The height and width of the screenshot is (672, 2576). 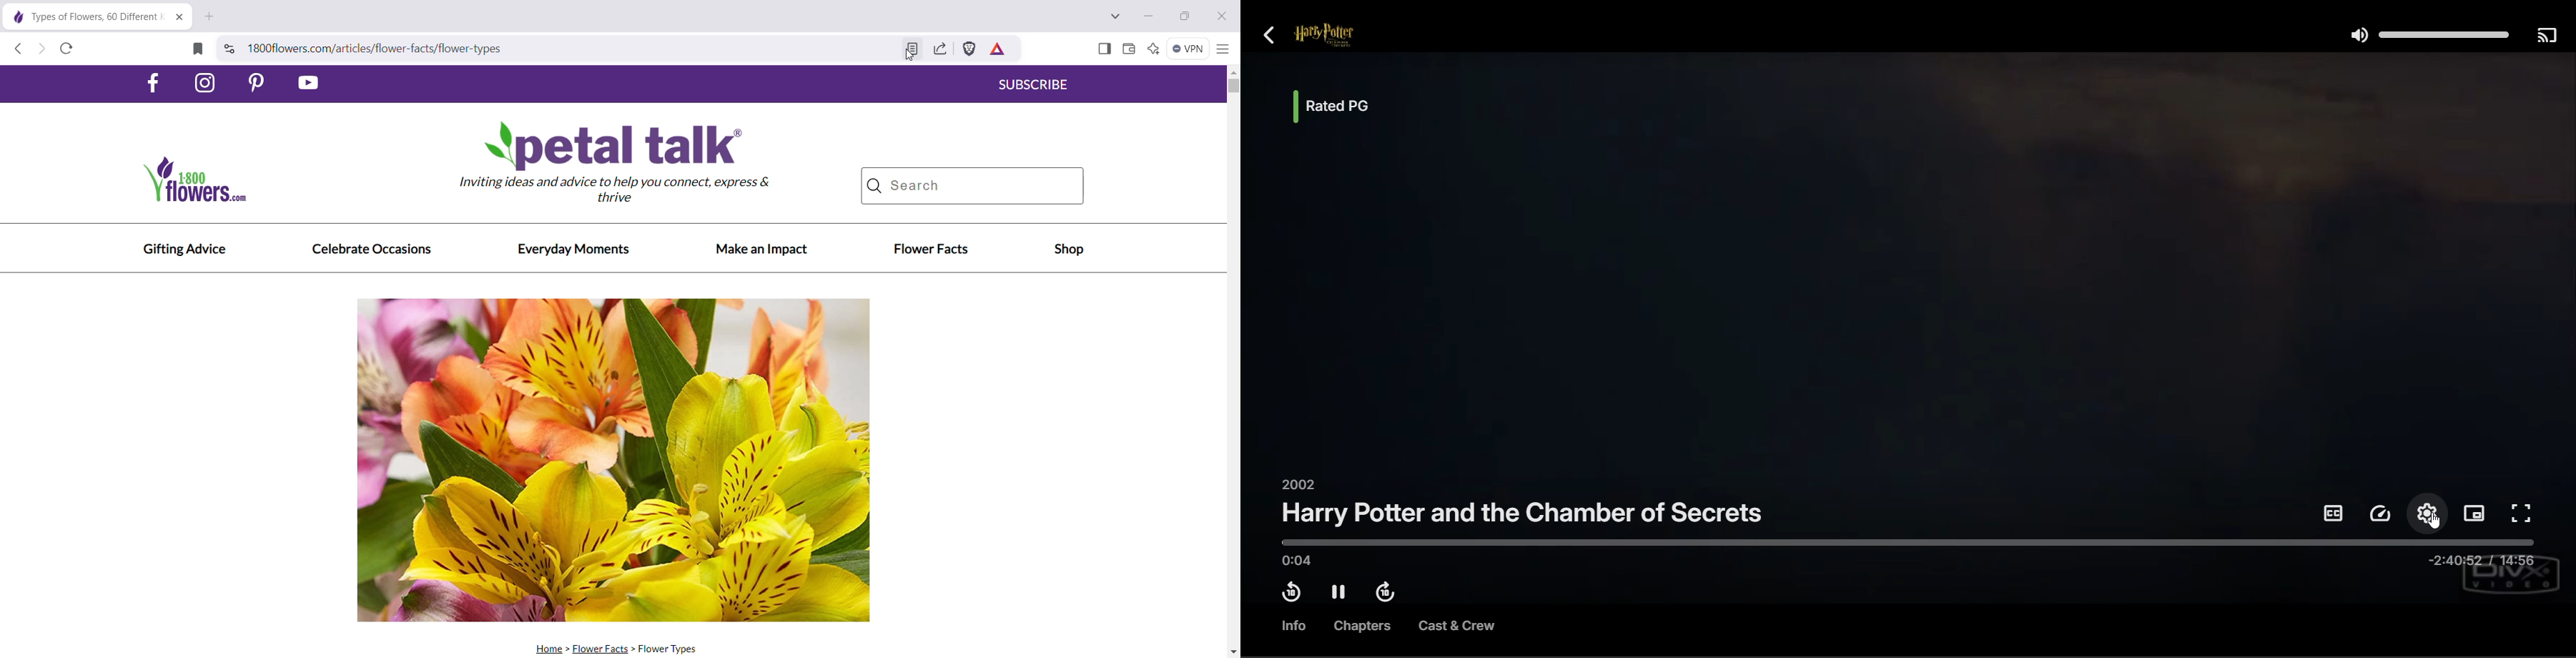 What do you see at coordinates (2429, 513) in the screenshot?
I see `Settings` at bounding box center [2429, 513].